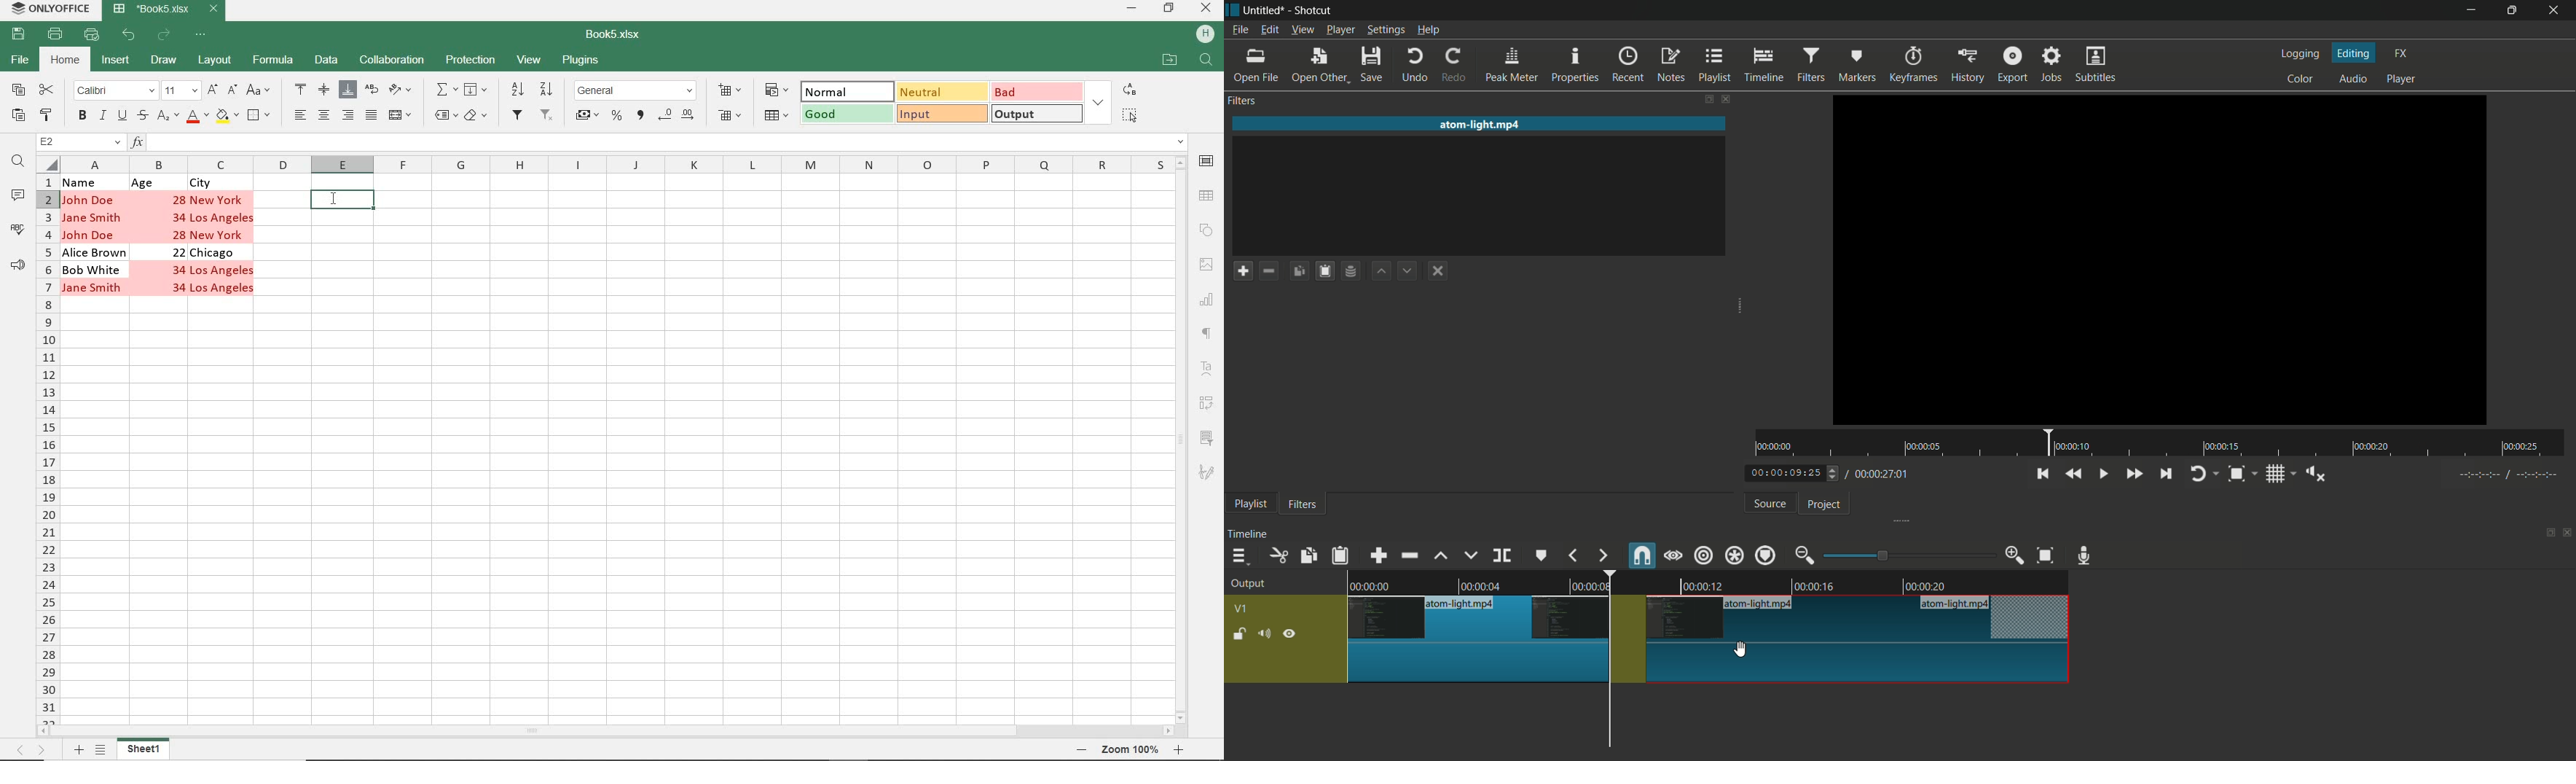 The image size is (2576, 784). Describe the element at coordinates (1857, 66) in the screenshot. I see `markers` at that location.